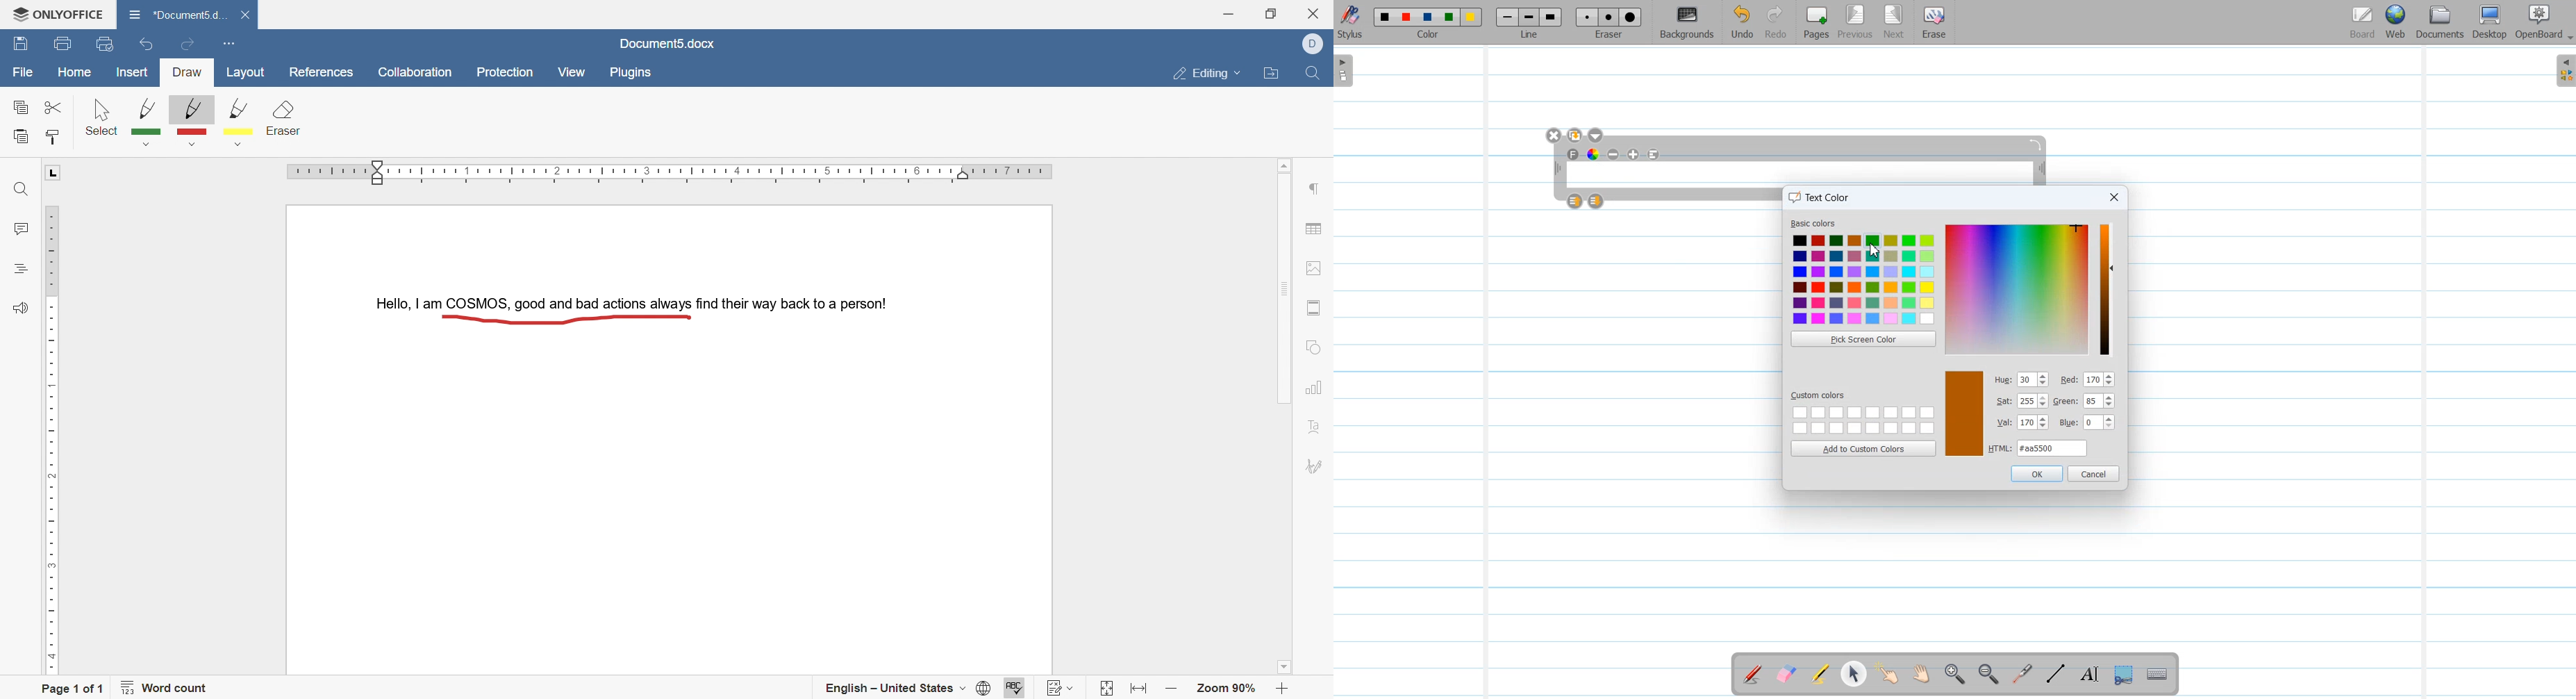  What do you see at coordinates (628, 301) in the screenshot?
I see `Hello, I am COSMIS, good and bad actions always find their way back to a person!` at bounding box center [628, 301].